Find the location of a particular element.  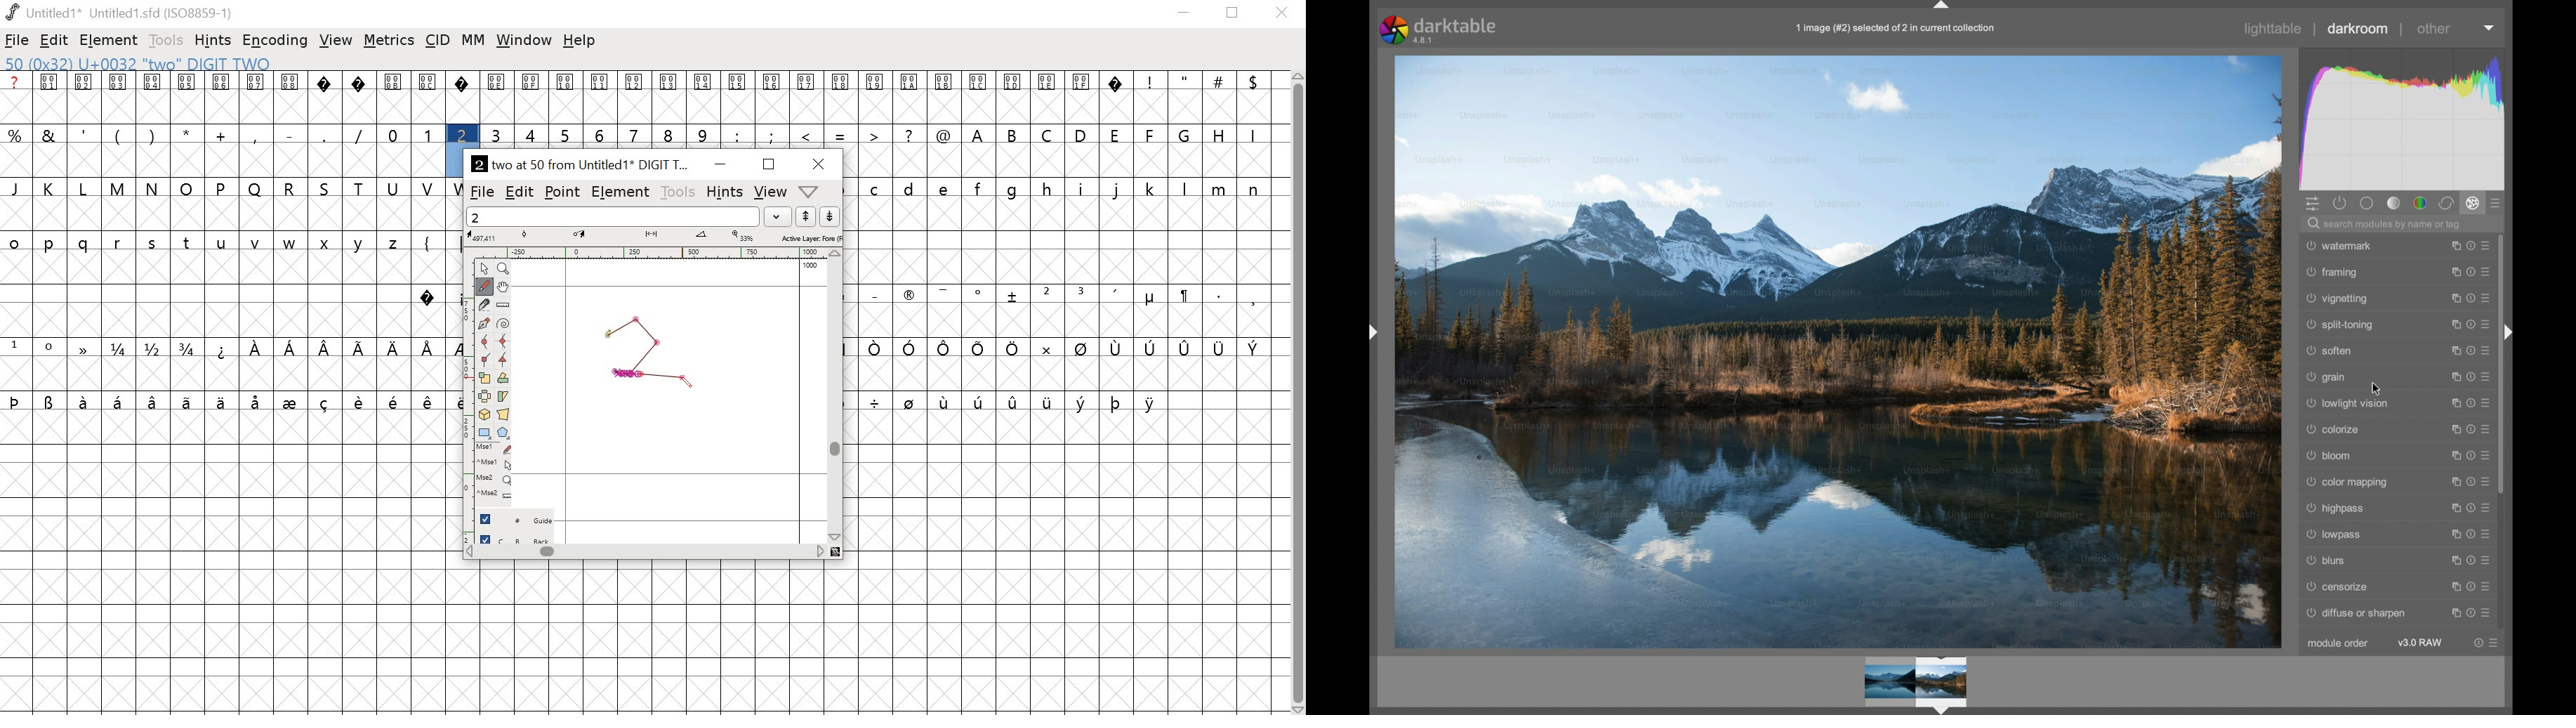

watermark is located at coordinates (2341, 246).